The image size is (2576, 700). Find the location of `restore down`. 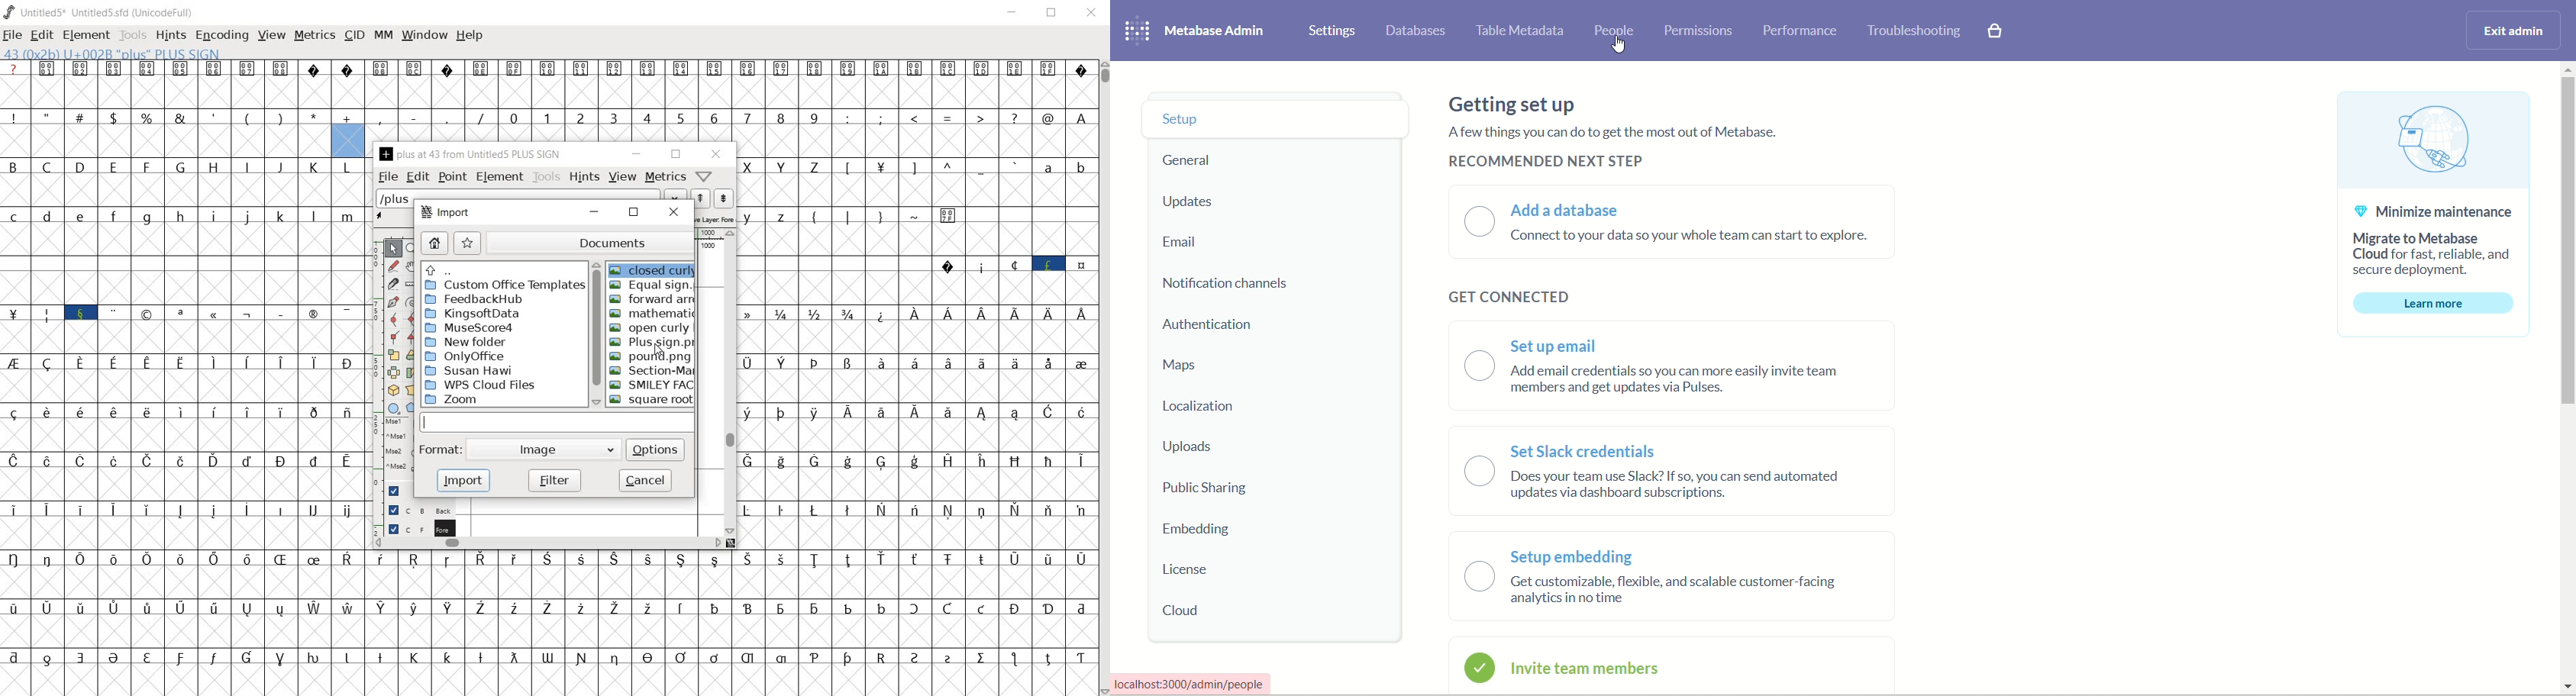

restore down is located at coordinates (1053, 13).